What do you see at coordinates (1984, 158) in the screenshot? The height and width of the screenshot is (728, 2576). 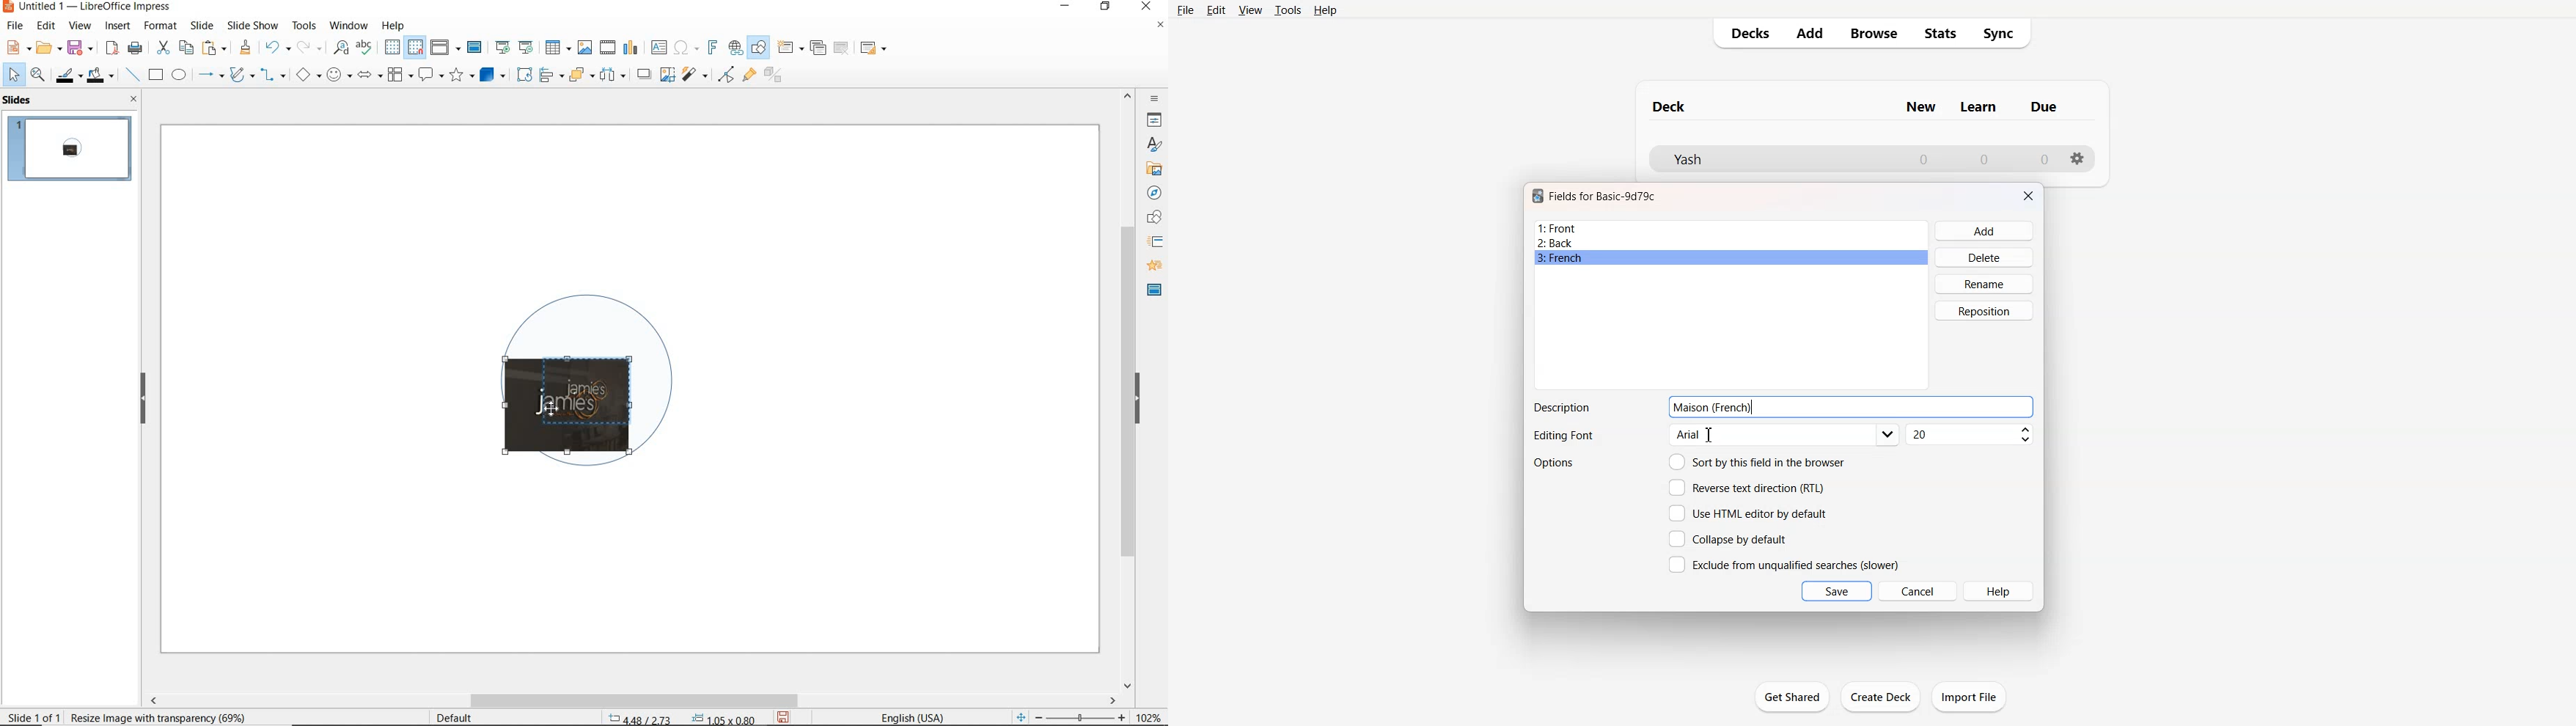 I see `Number of Learn cards` at bounding box center [1984, 158].